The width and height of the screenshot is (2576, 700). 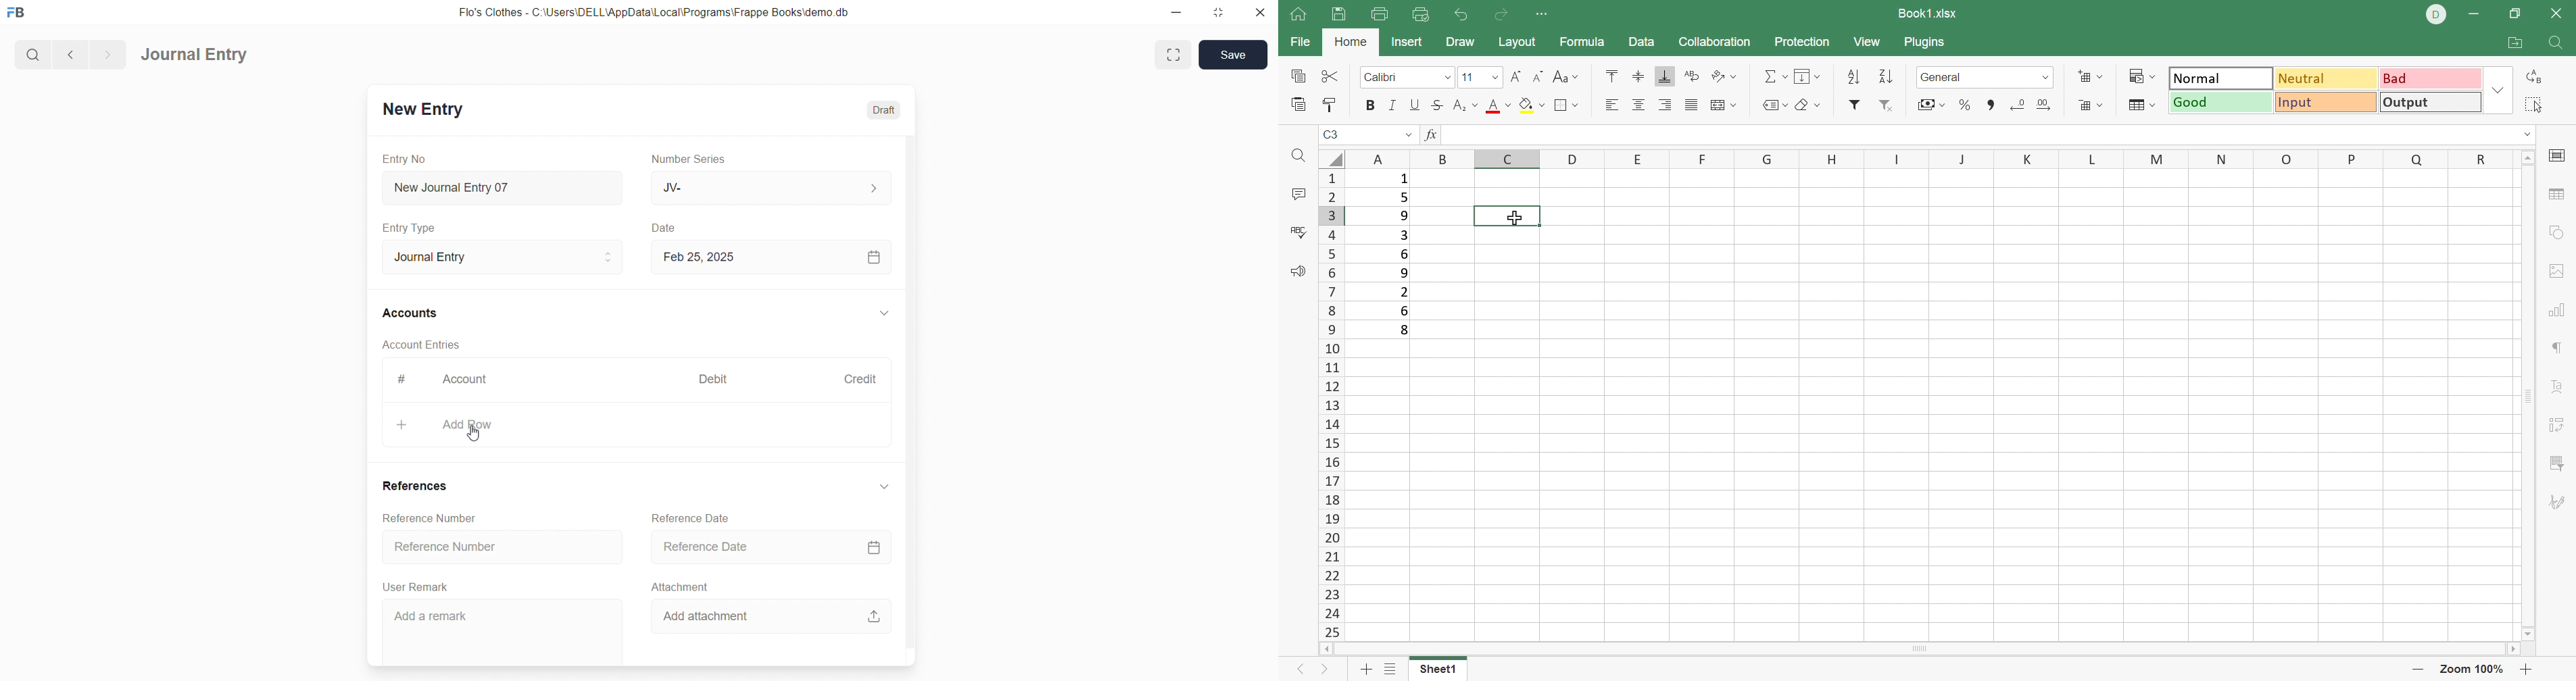 I want to click on Pivot Table settings, so click(x=2560, y=426).